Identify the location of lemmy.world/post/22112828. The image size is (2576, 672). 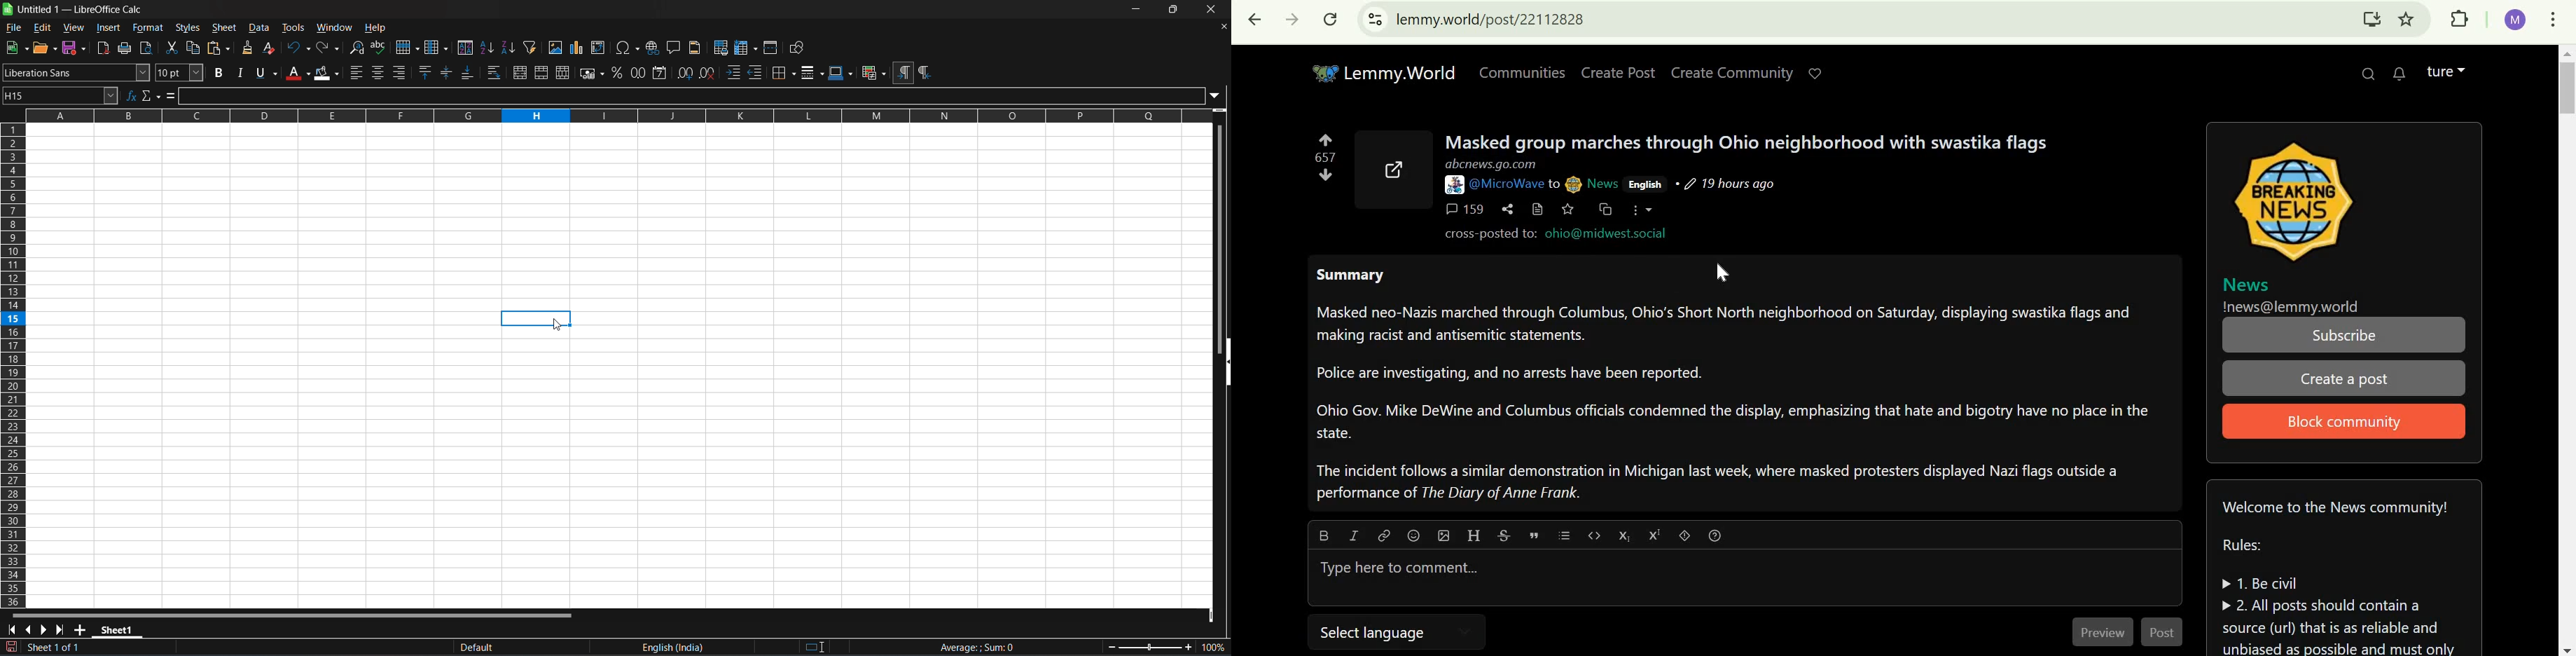
(1511, 20).